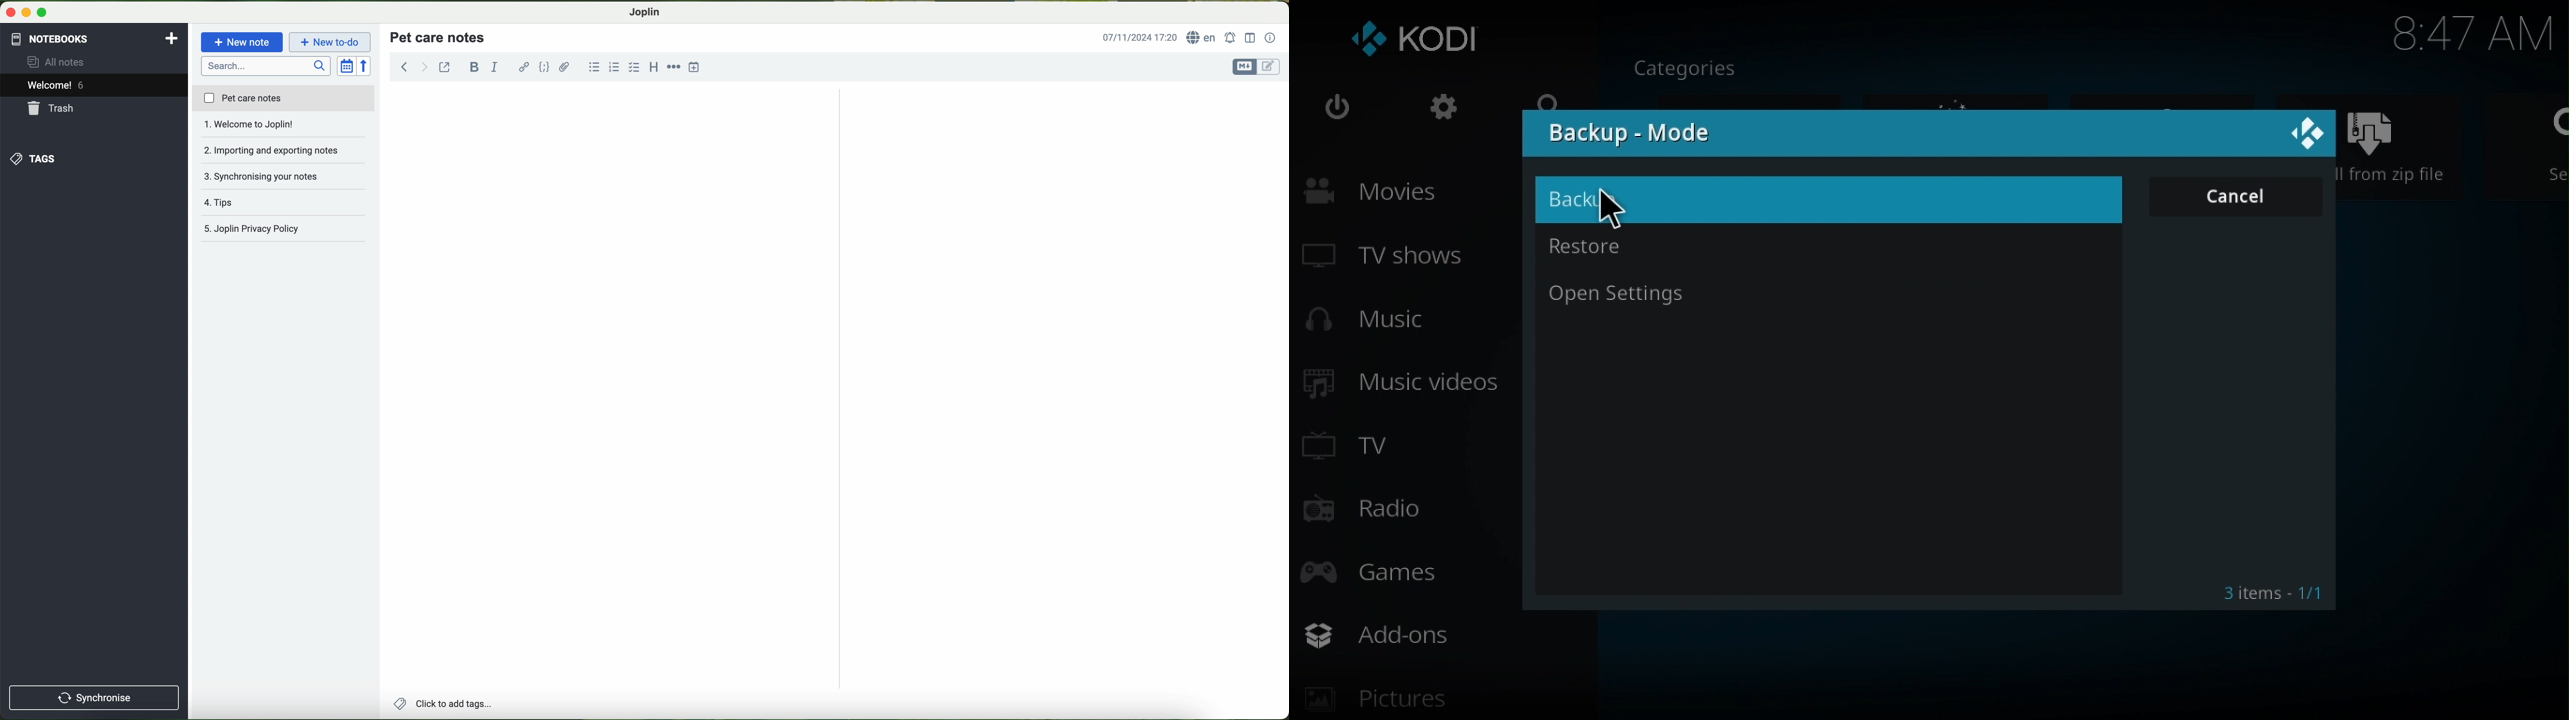 The image size is (2576, 728). Describe the element at coordinates (51, 109) in the screenshot. I see `trash` at that location.